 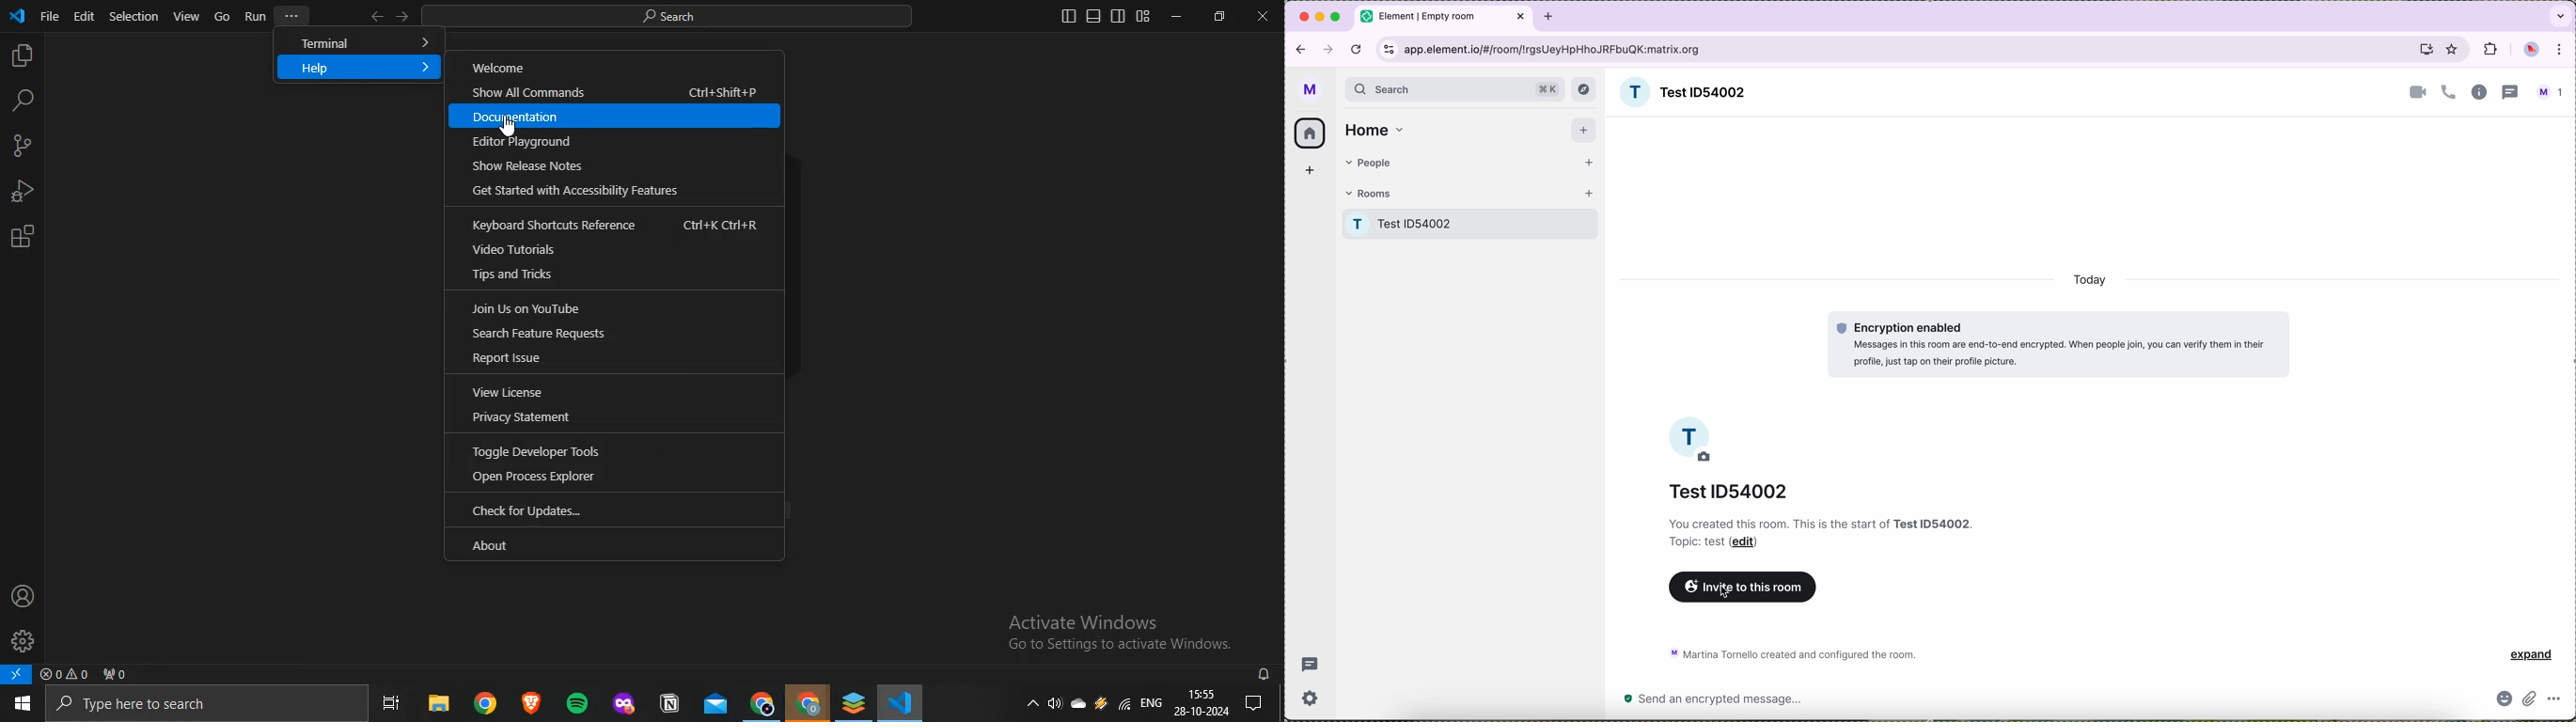 What do you see at coordinates (1313, 664) in the screenshot?
I see `threads` at bounding box center [1313, 664].